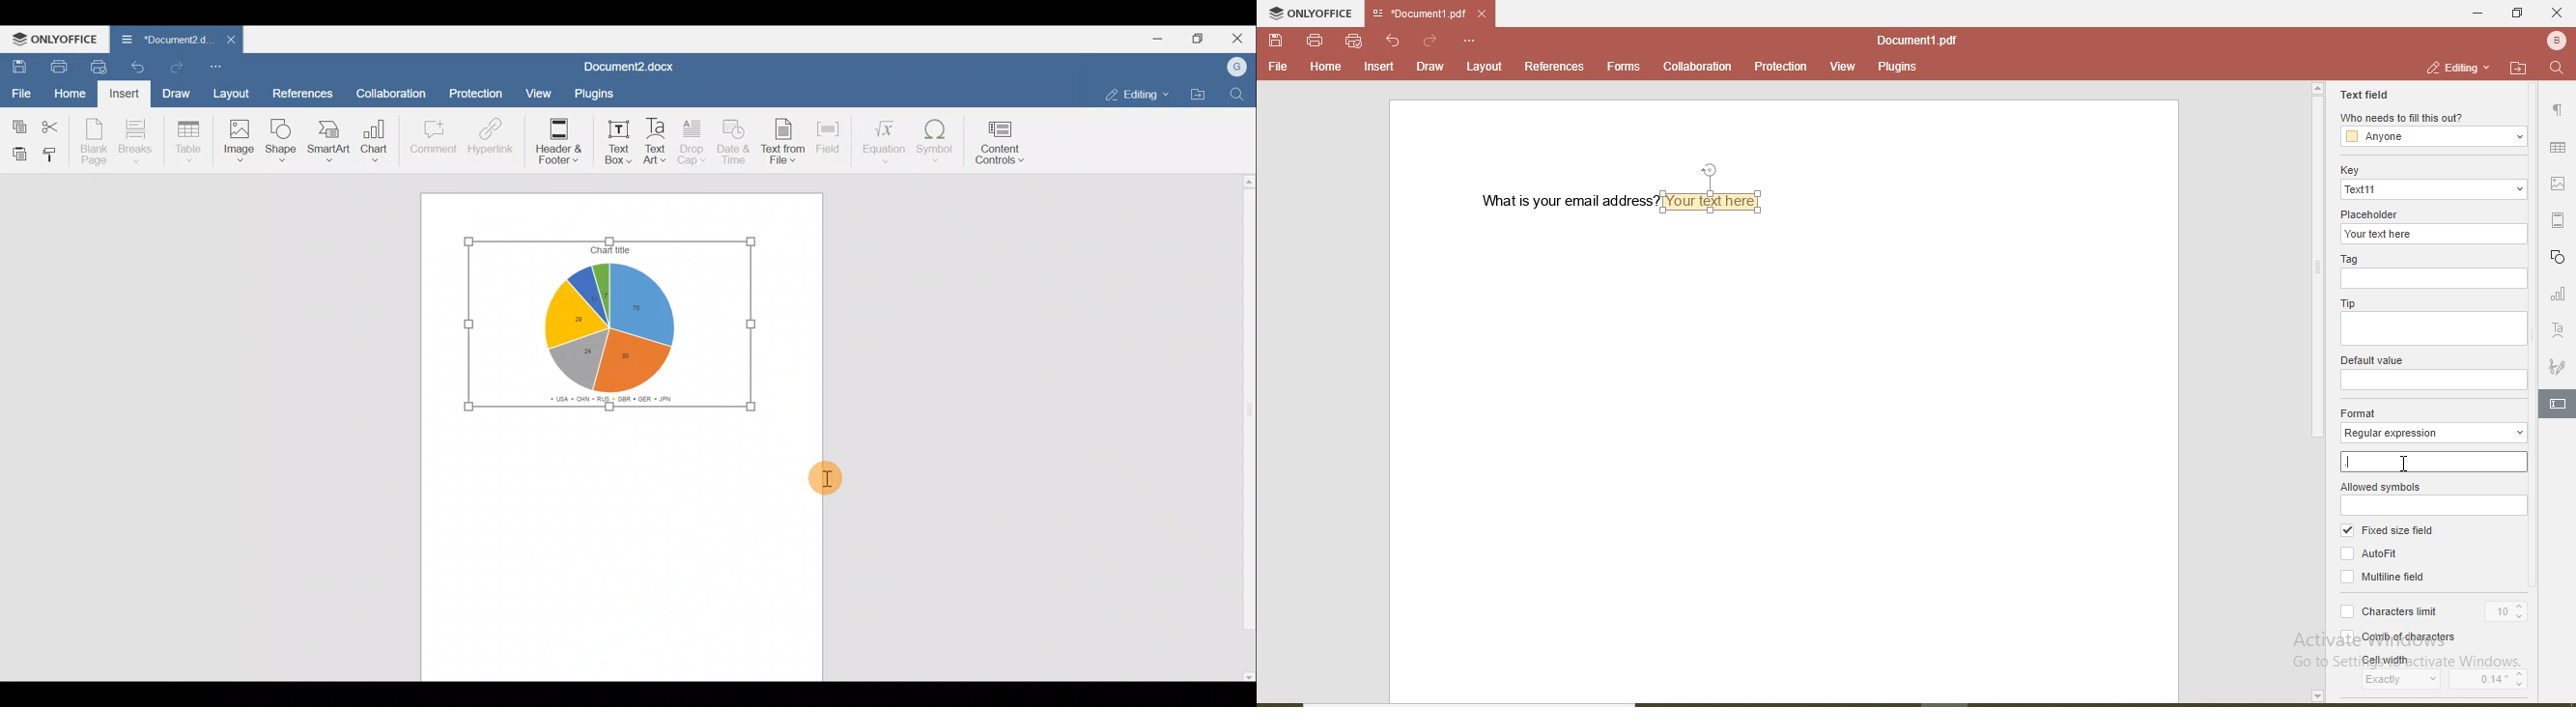  What do you see at coordinates (1696, 67) in the screenshot?
I see `collaboration` at bounding box center [1696, 67].